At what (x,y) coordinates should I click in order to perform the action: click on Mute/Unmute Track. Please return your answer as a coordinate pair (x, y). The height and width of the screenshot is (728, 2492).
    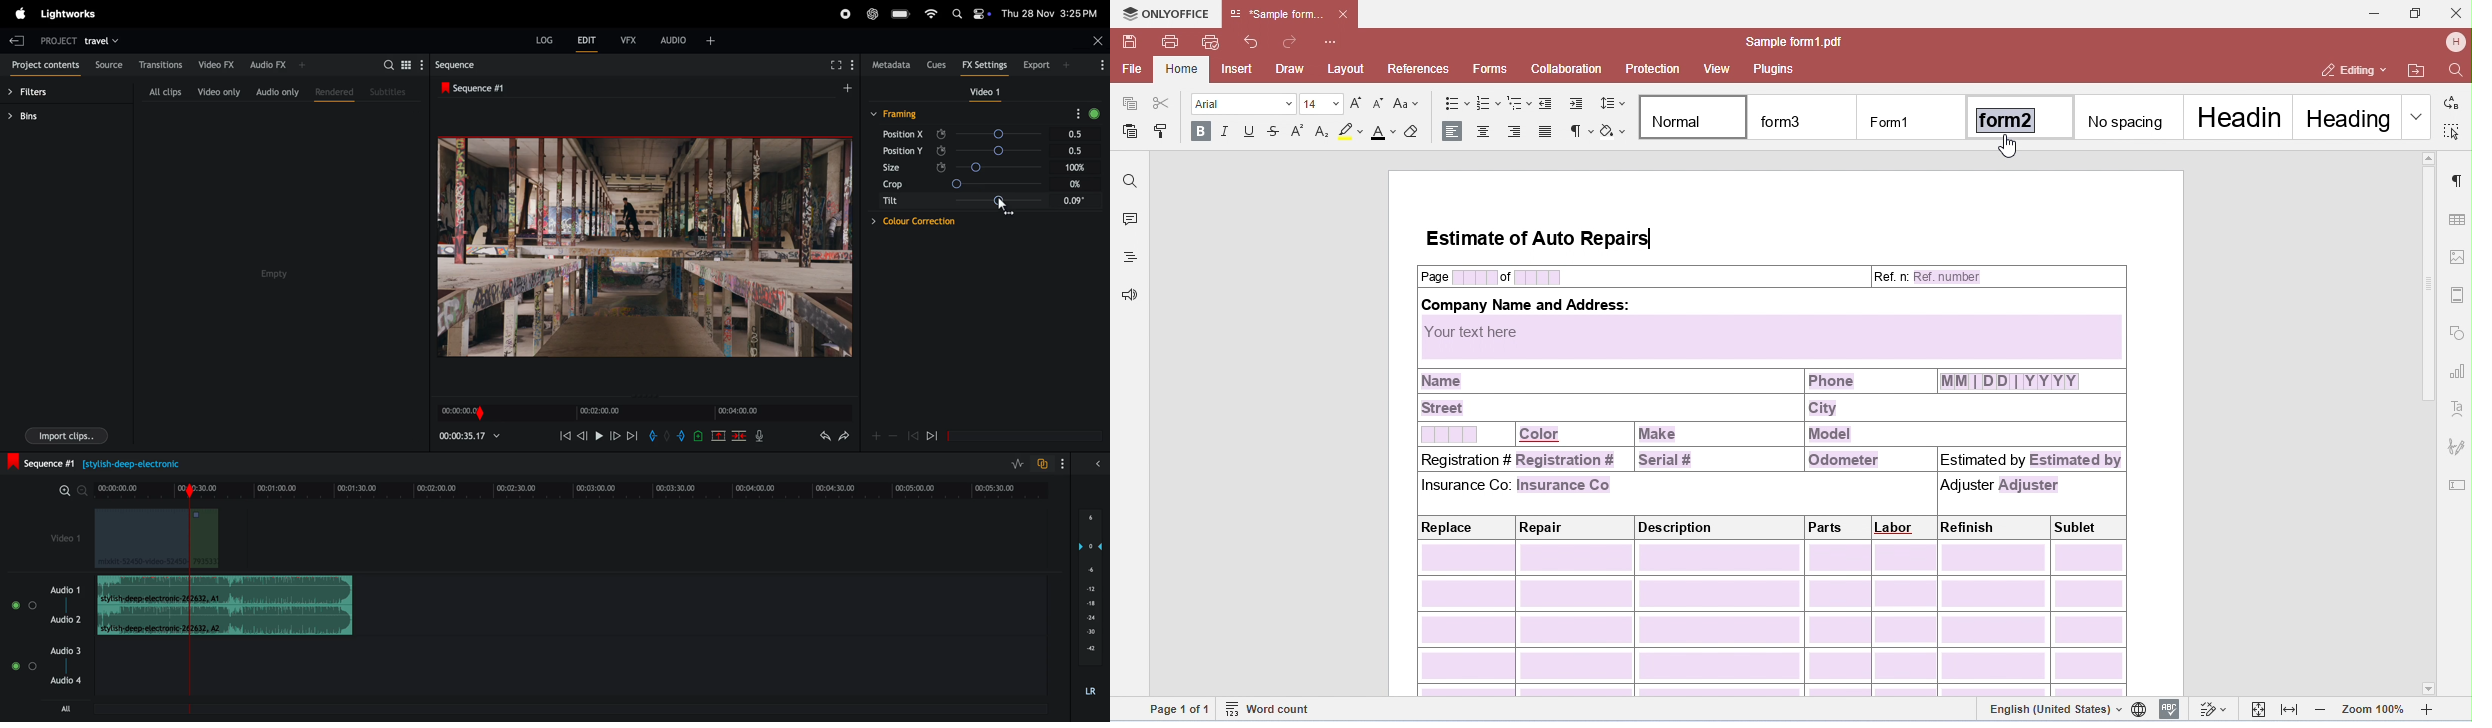
    Looking at the image, I should click on (16, 667).